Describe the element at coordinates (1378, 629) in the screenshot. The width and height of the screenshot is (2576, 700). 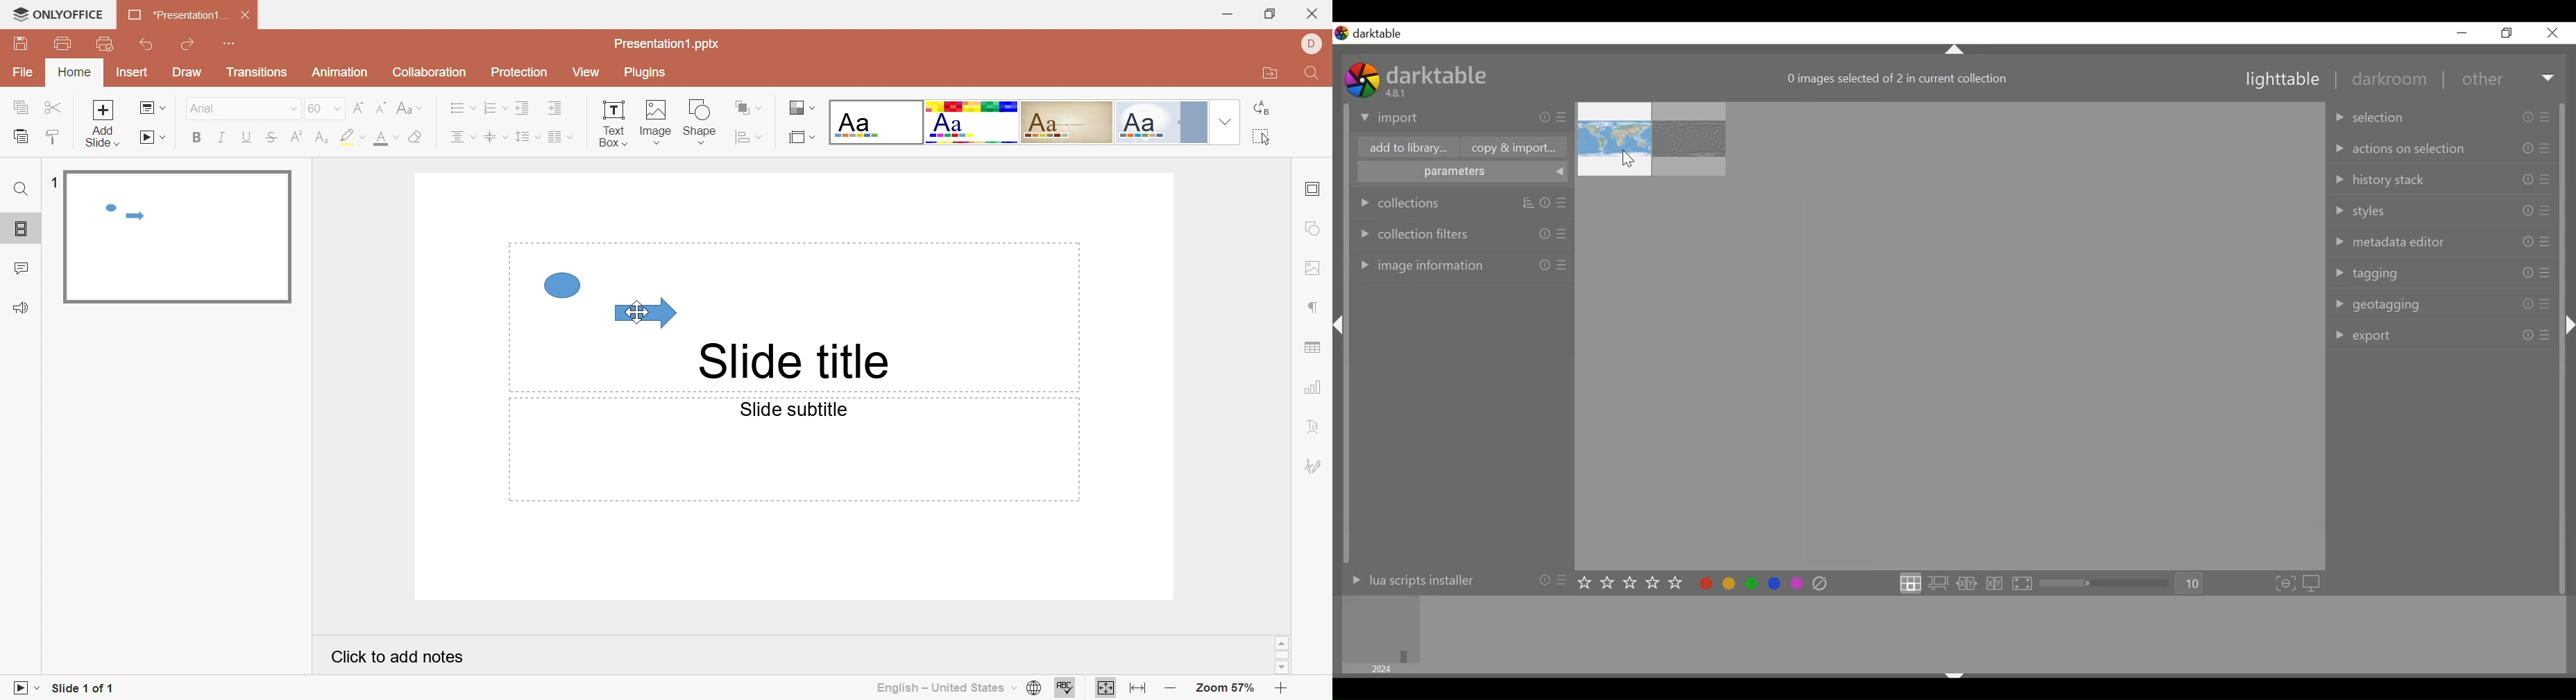
I see `image filter view` at that location.